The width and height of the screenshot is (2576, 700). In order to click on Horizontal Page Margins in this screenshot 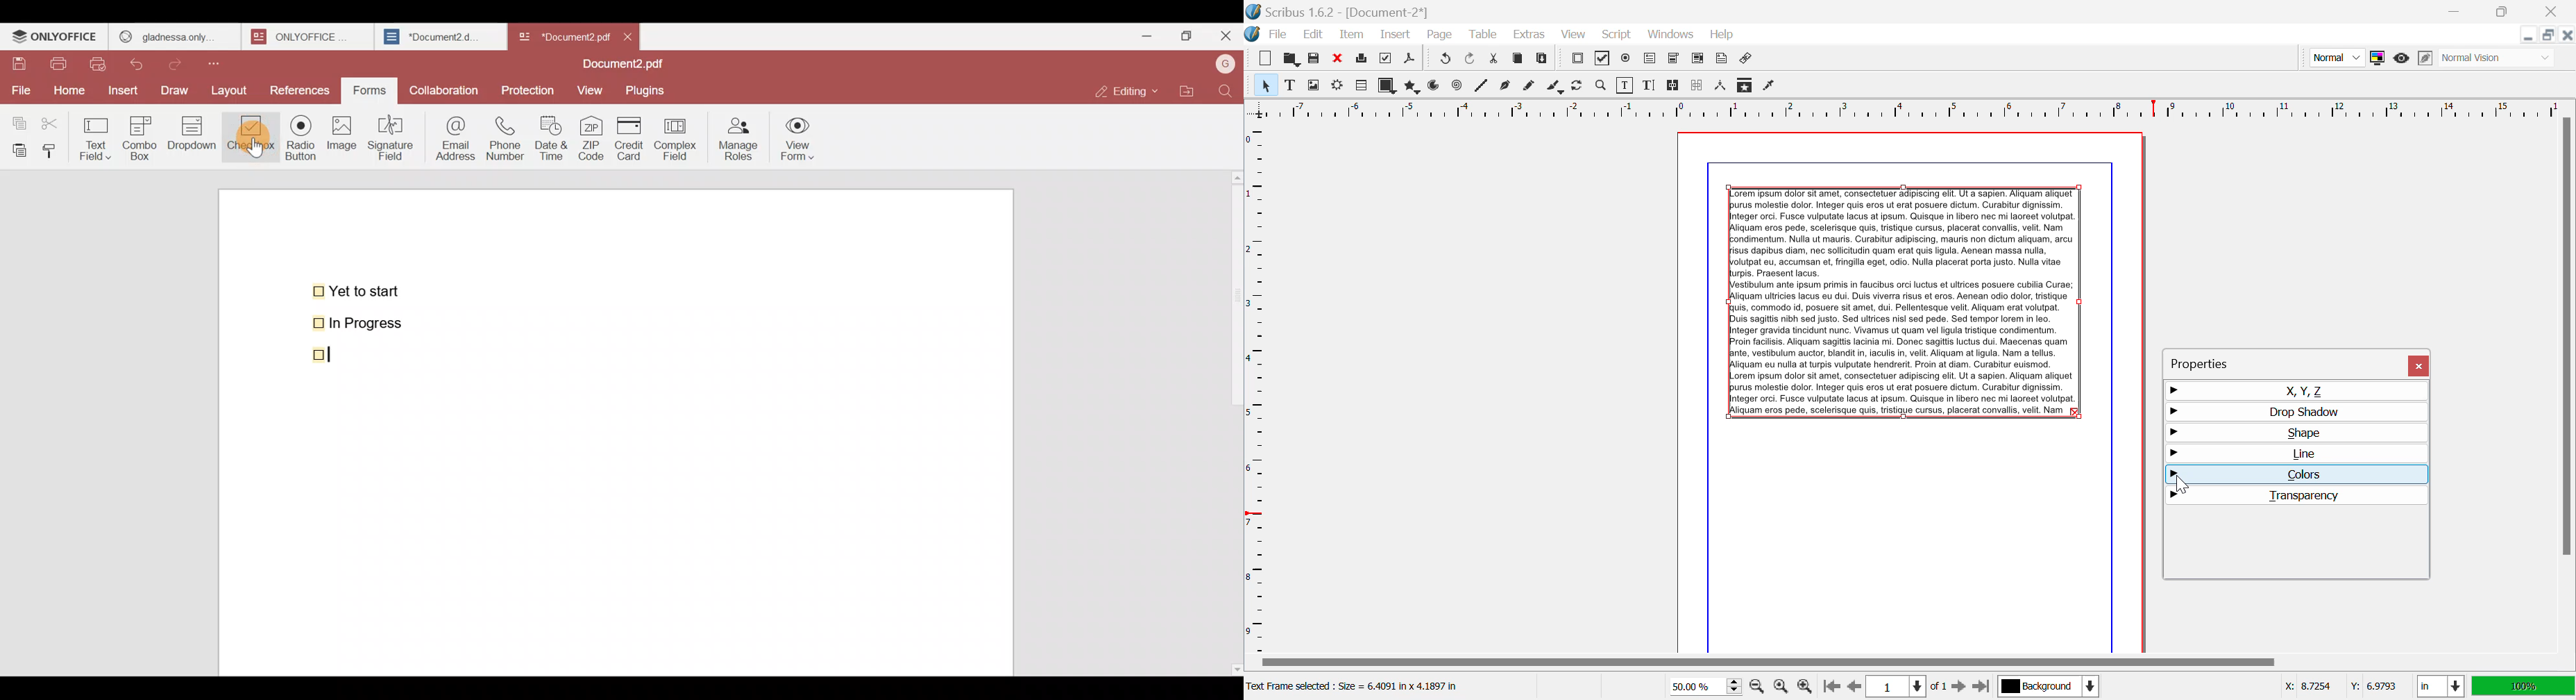, I will do `click(1257, 387)`.